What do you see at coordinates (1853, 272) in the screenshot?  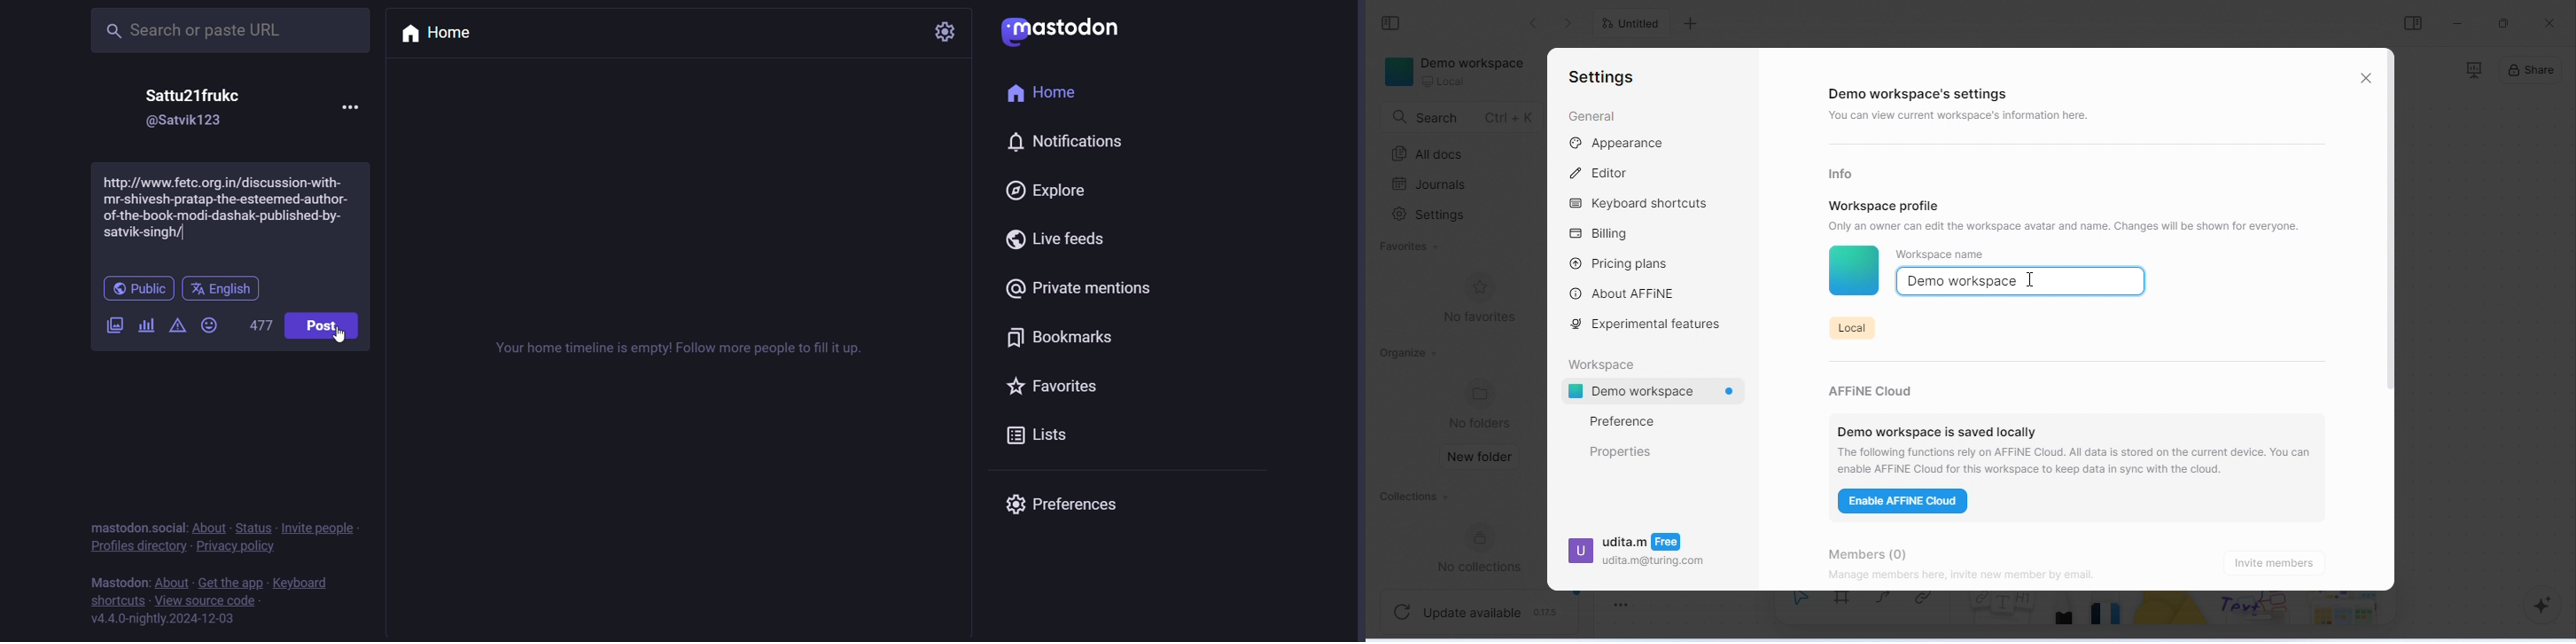 I see `workspace icon` at bounding box center [1853, 272].